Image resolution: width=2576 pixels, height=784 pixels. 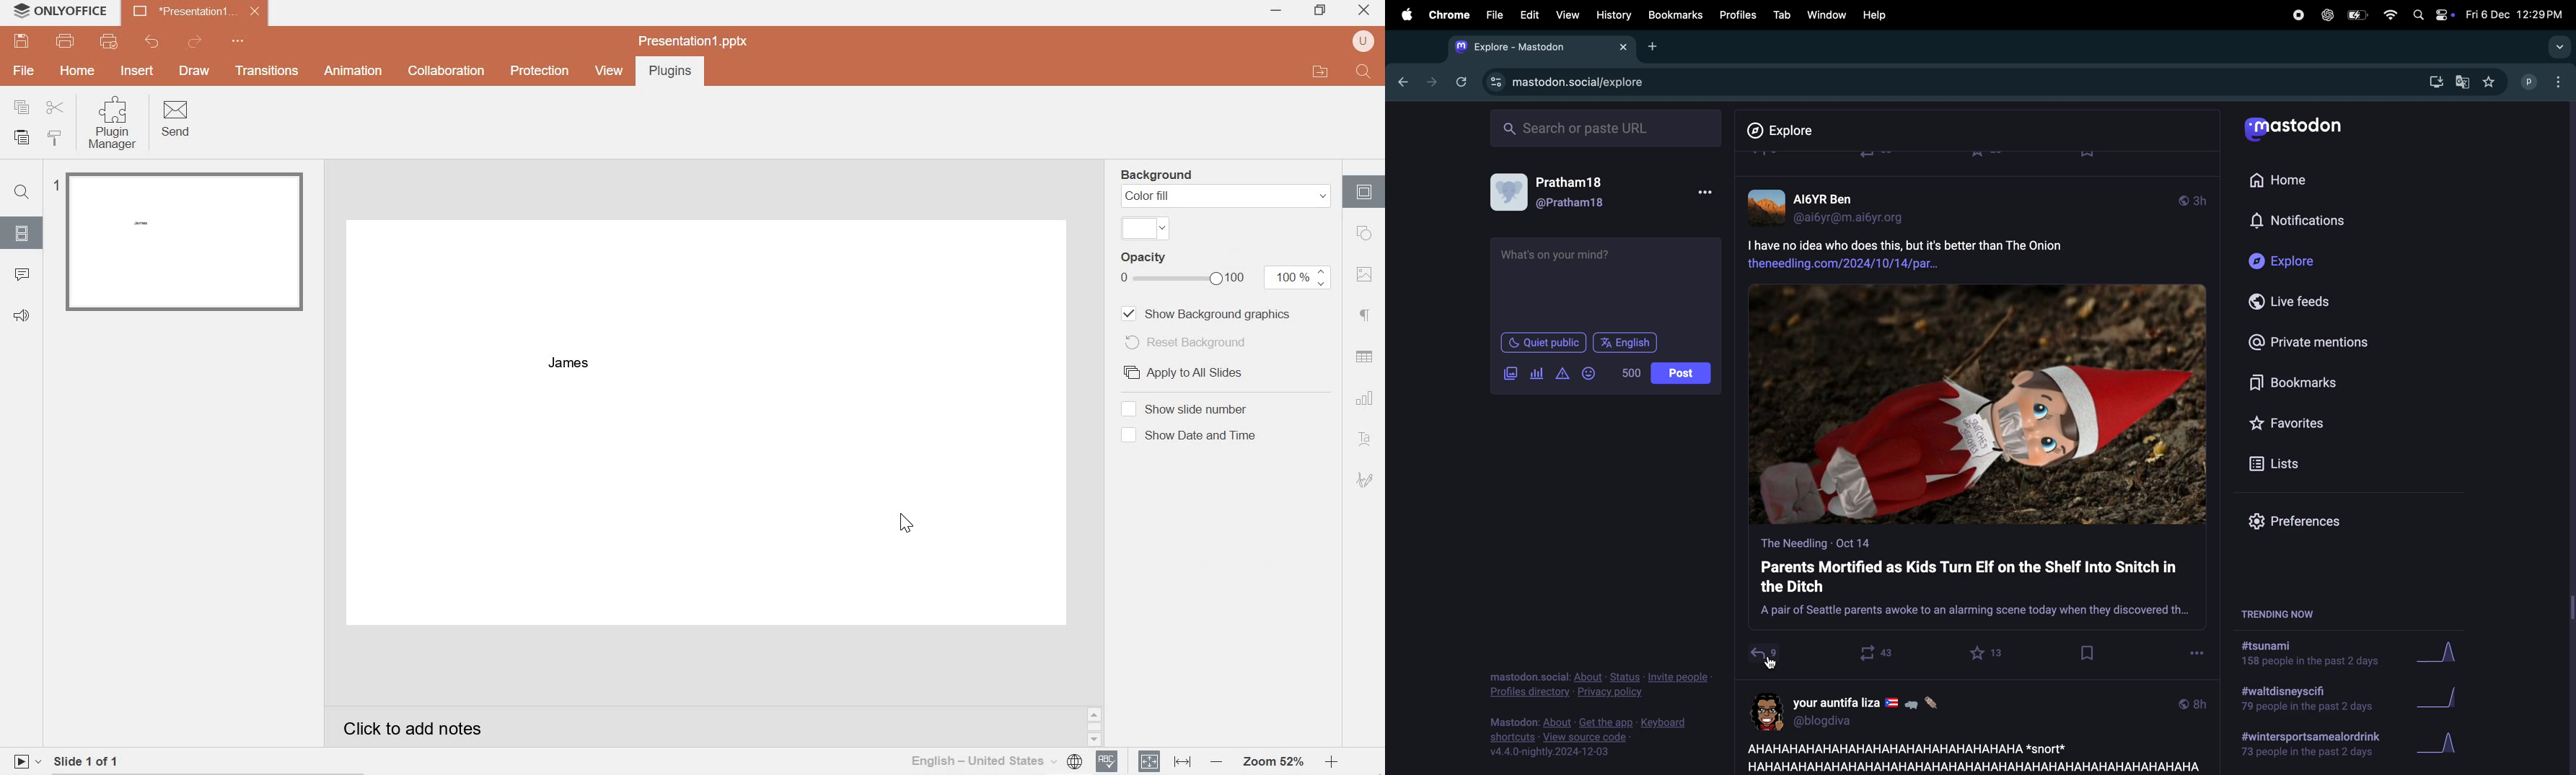 What do you see at coordinates (2279, 463) in the screenshot?
I see `lists` at bounding box center [2279, 463].